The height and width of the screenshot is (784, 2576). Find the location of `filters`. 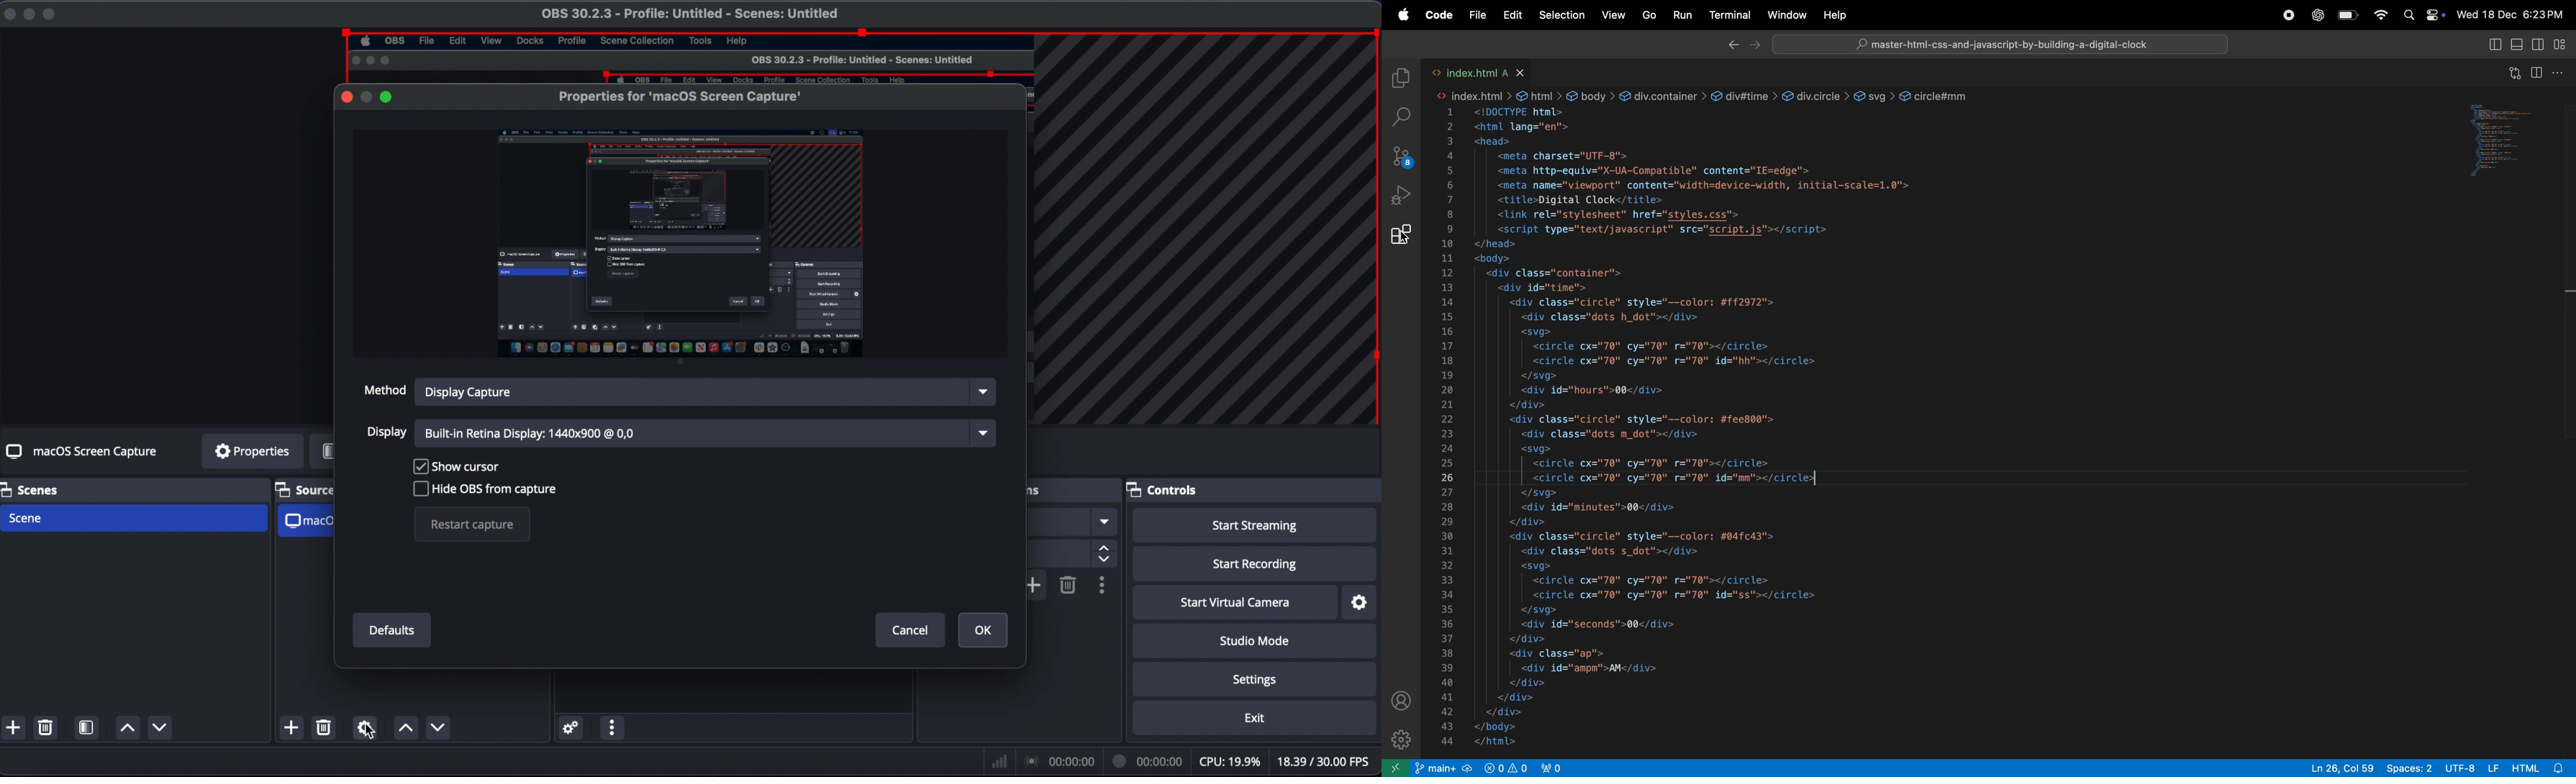

filters is located at coordinates (321, 452).